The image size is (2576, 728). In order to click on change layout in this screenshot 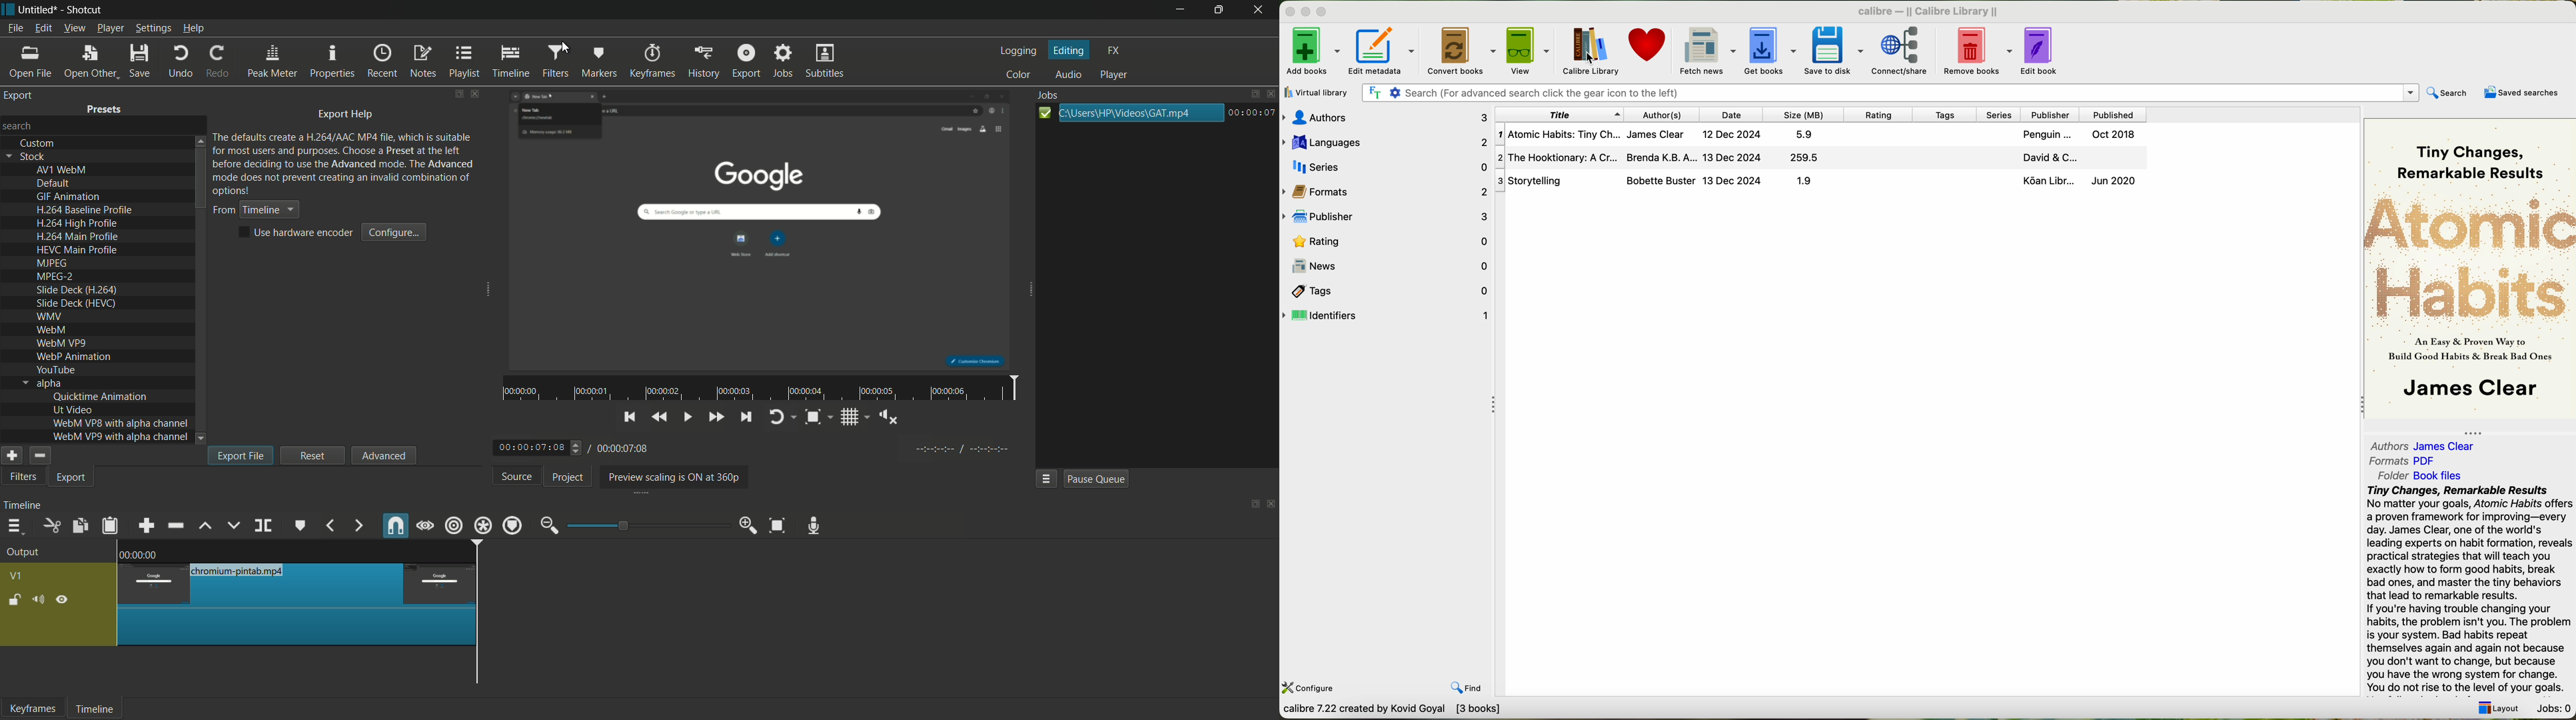, I will do `click(457, 95)`.